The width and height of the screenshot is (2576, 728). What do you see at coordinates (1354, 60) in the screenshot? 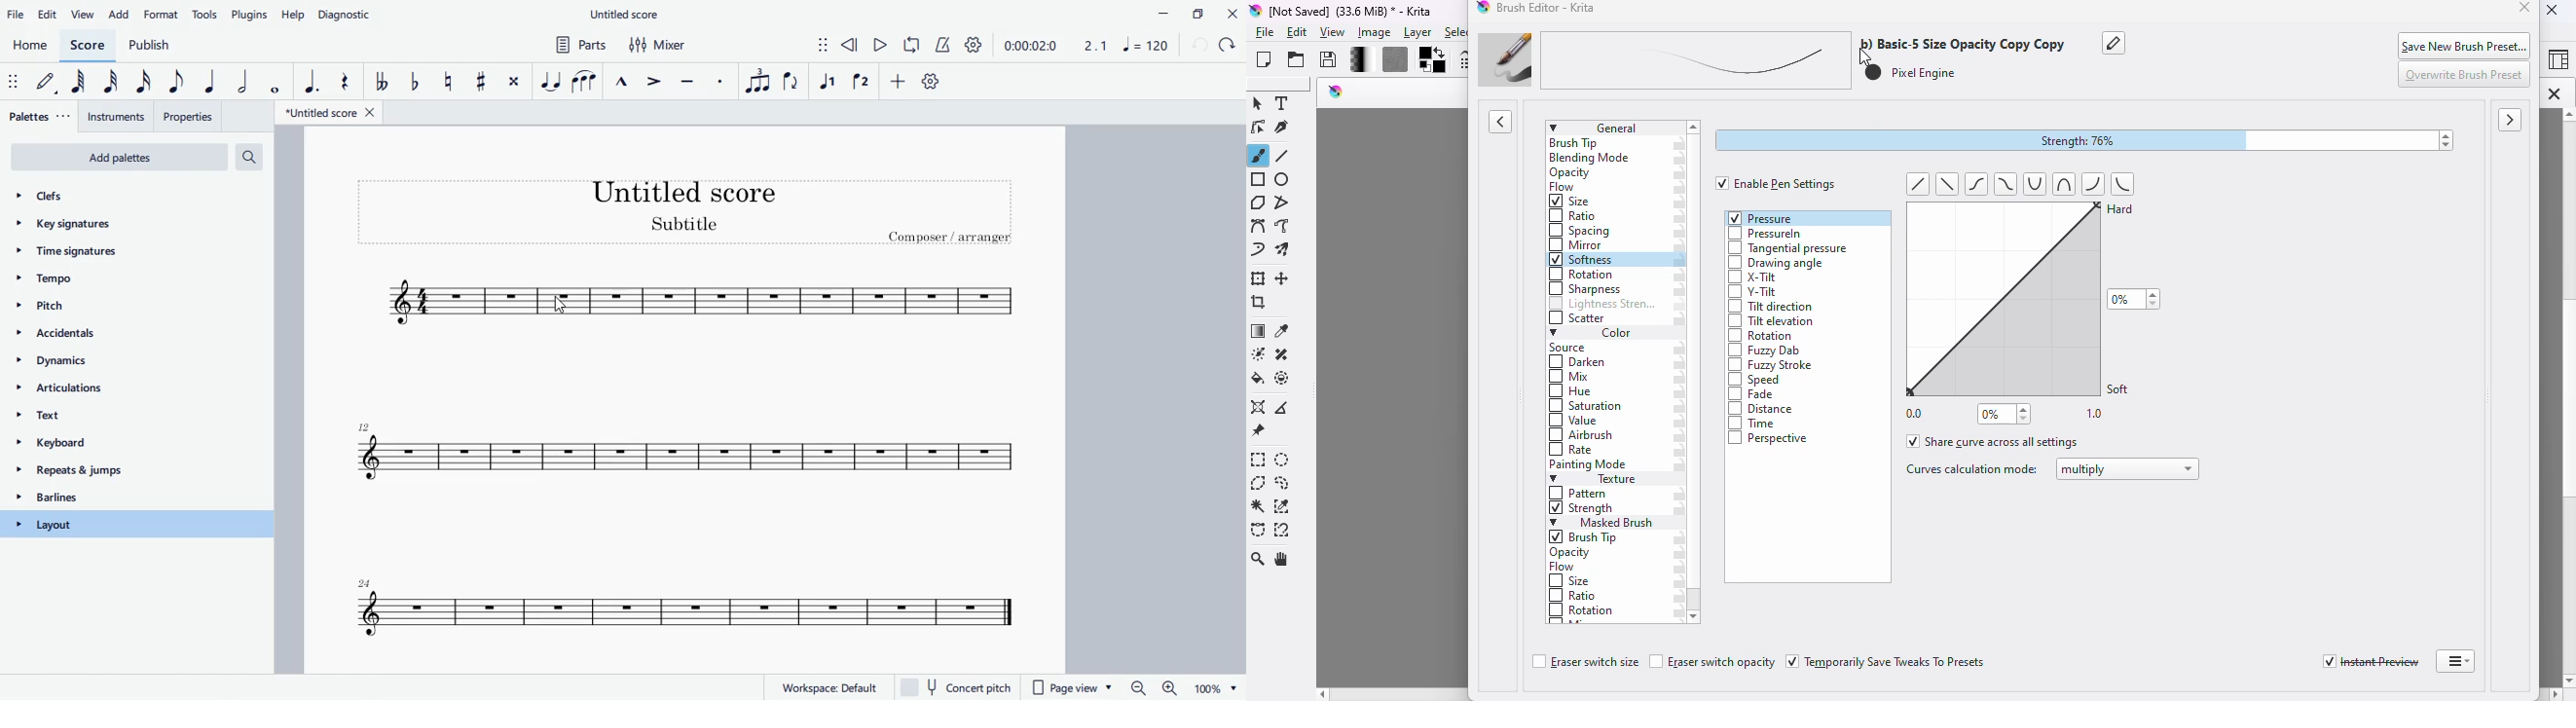
I see `fill gradients` at bounding box center [1354, 60].